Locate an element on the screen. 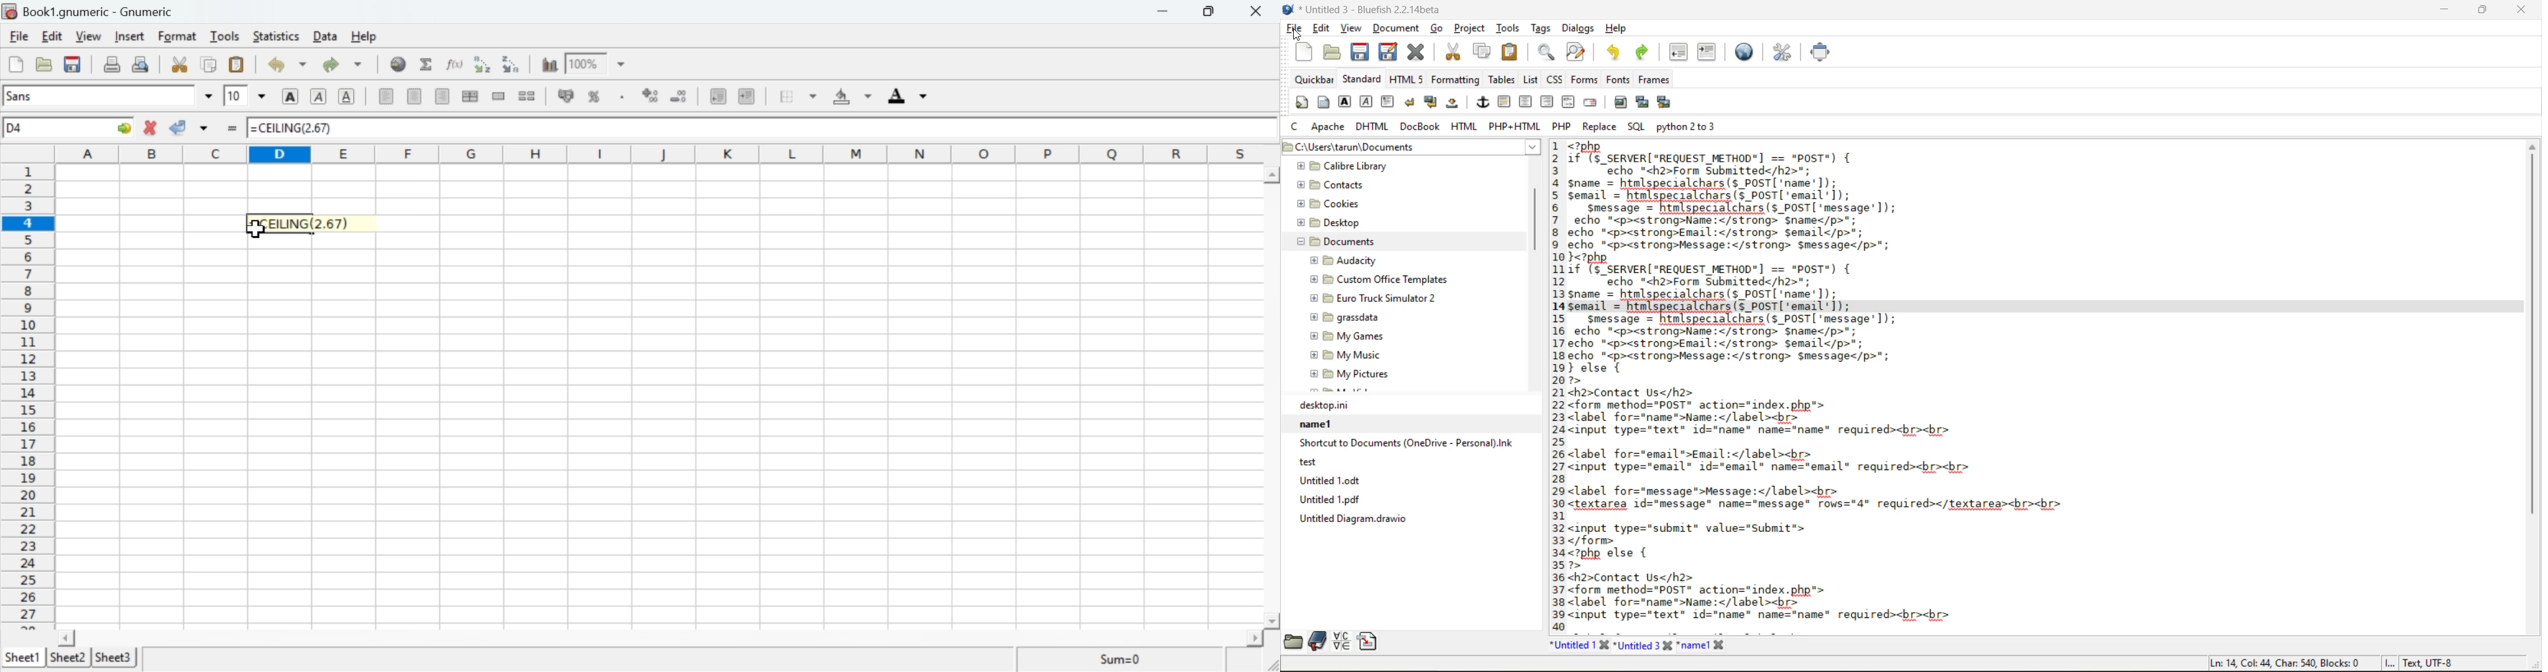 This screenshot has height=672, width=2548. tools is located at coordinates (1509, 28).